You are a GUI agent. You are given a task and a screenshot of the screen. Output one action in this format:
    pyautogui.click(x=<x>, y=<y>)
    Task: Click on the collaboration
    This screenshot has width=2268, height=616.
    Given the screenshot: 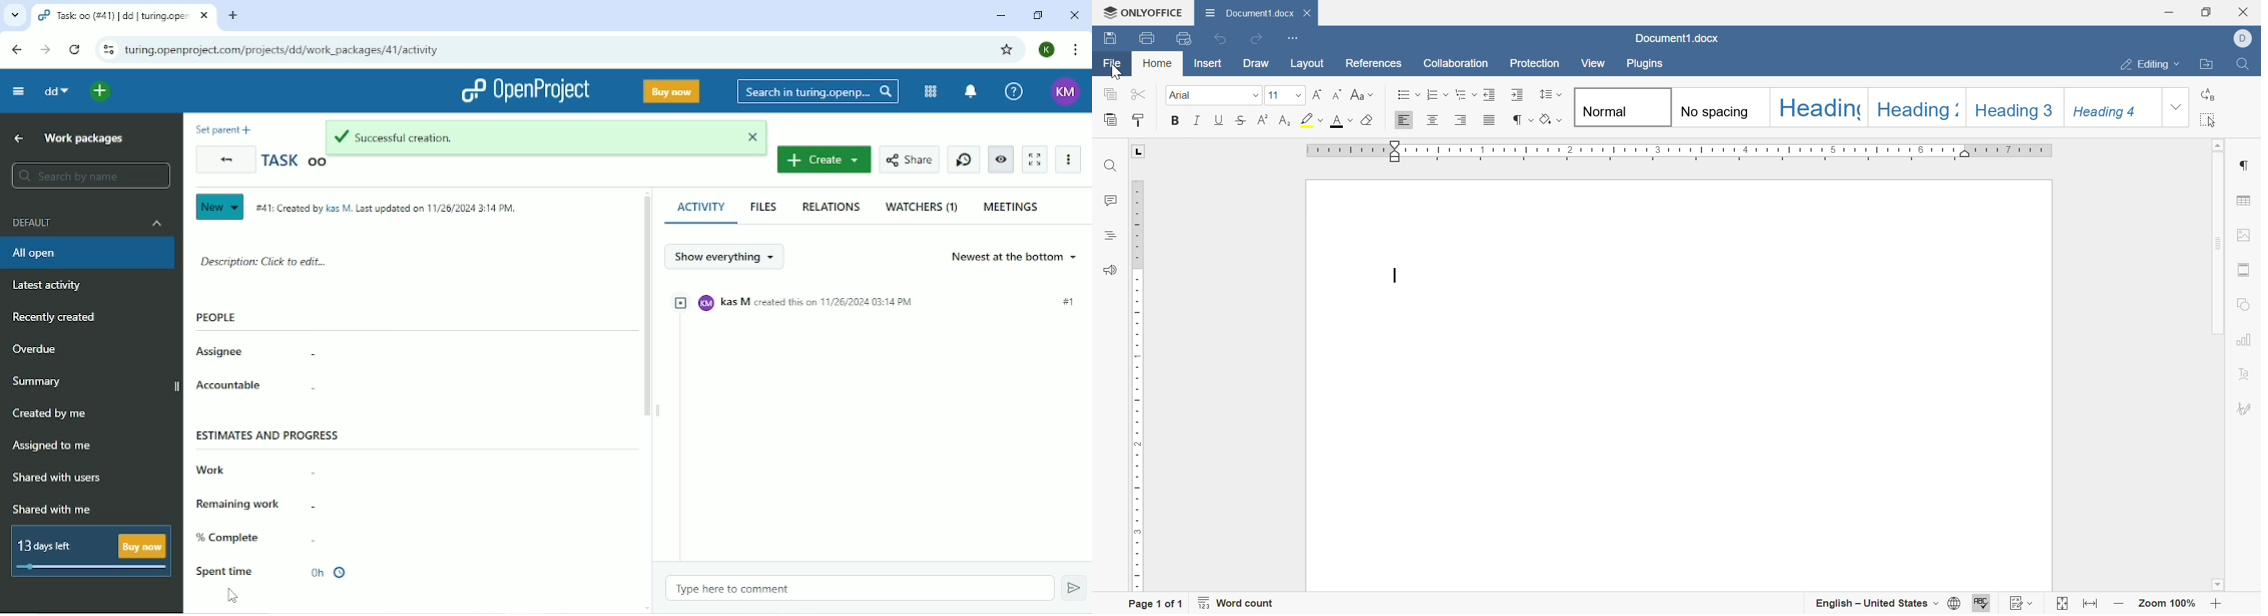 What is the action you would take?
    pyautogui.click(x=1456, y=64)
    